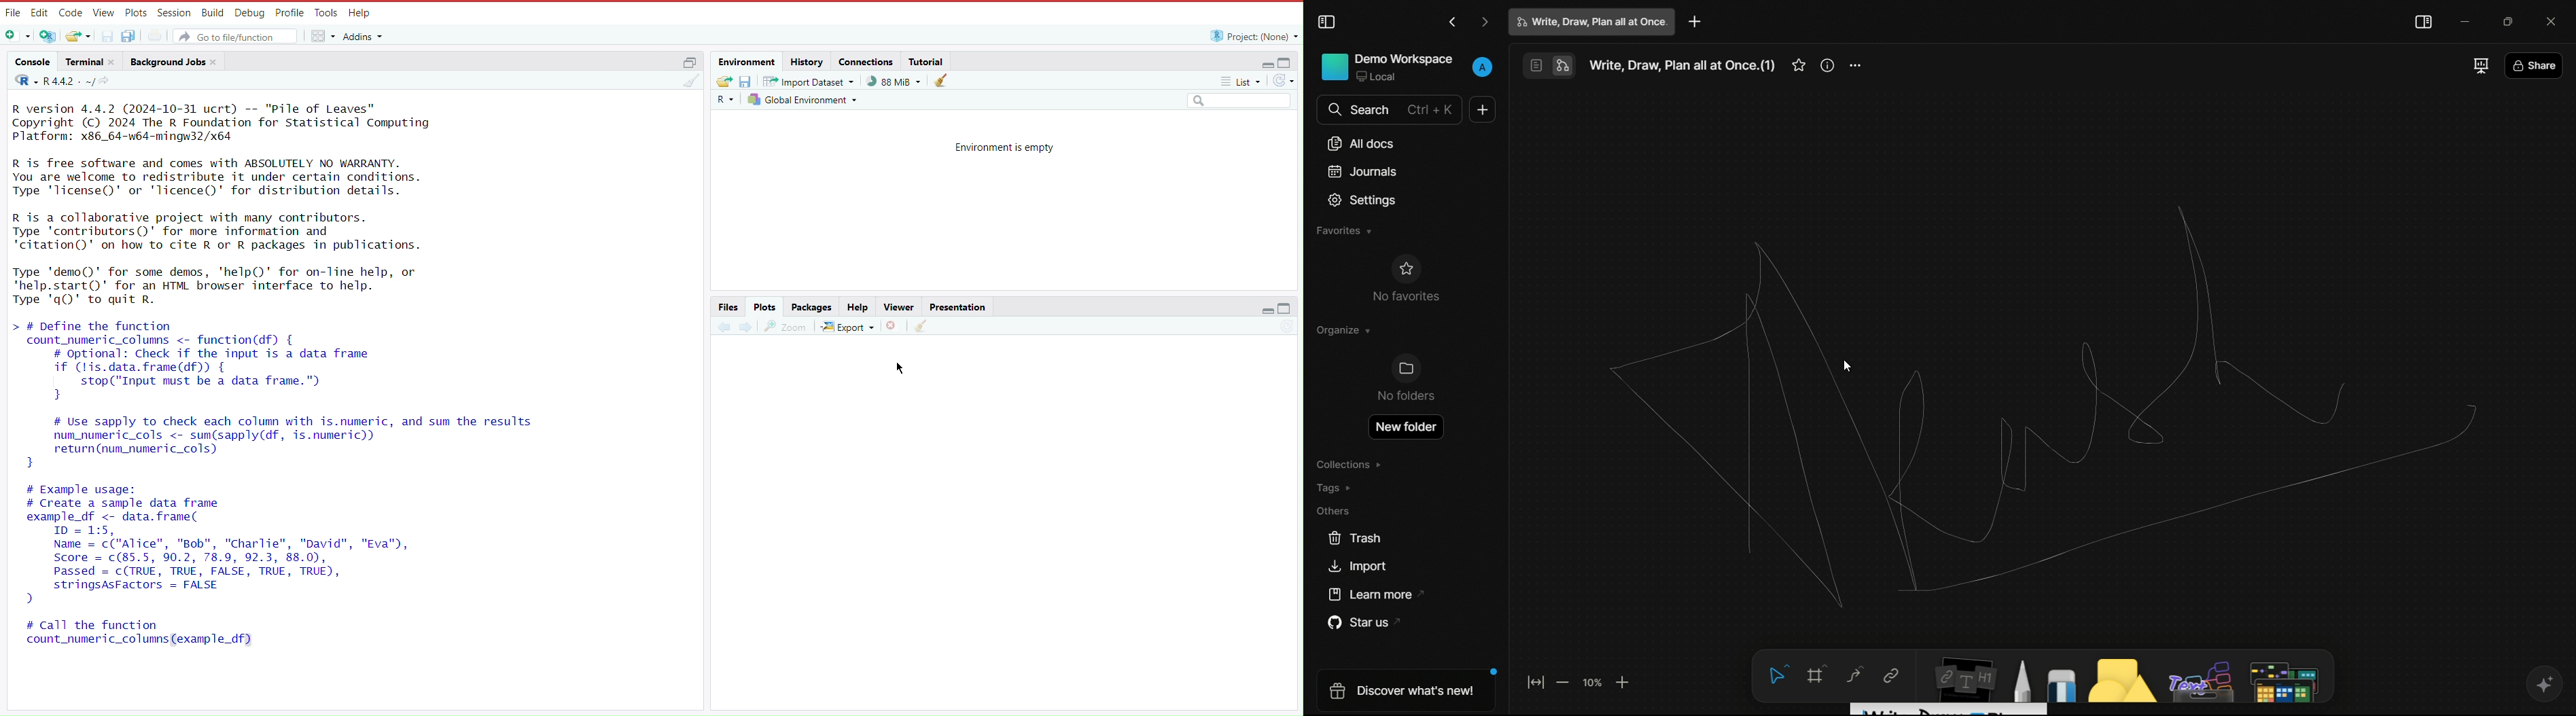 This screenshot has width=2576, height=728. Describe the element at coordinates (748, 81) in the screenshot. I see `Save workspace as` at that location.